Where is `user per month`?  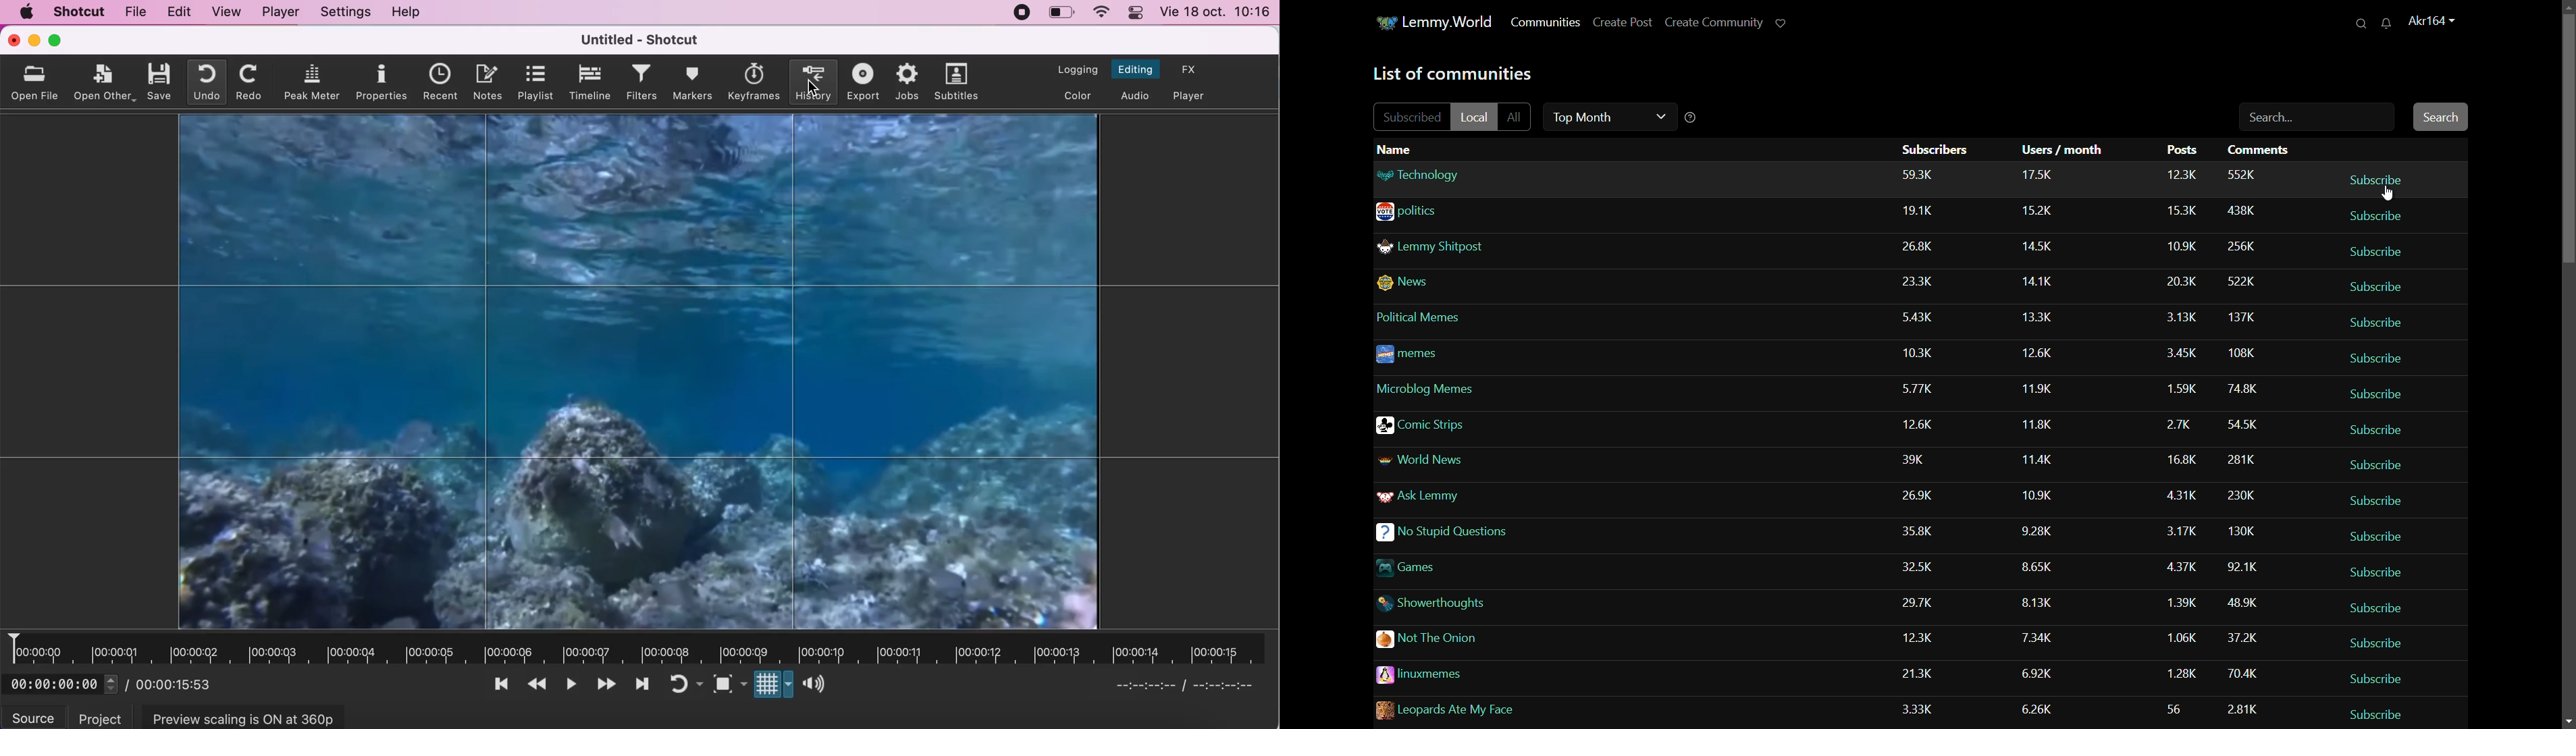
user per month is located at coordinates (2039, 570).